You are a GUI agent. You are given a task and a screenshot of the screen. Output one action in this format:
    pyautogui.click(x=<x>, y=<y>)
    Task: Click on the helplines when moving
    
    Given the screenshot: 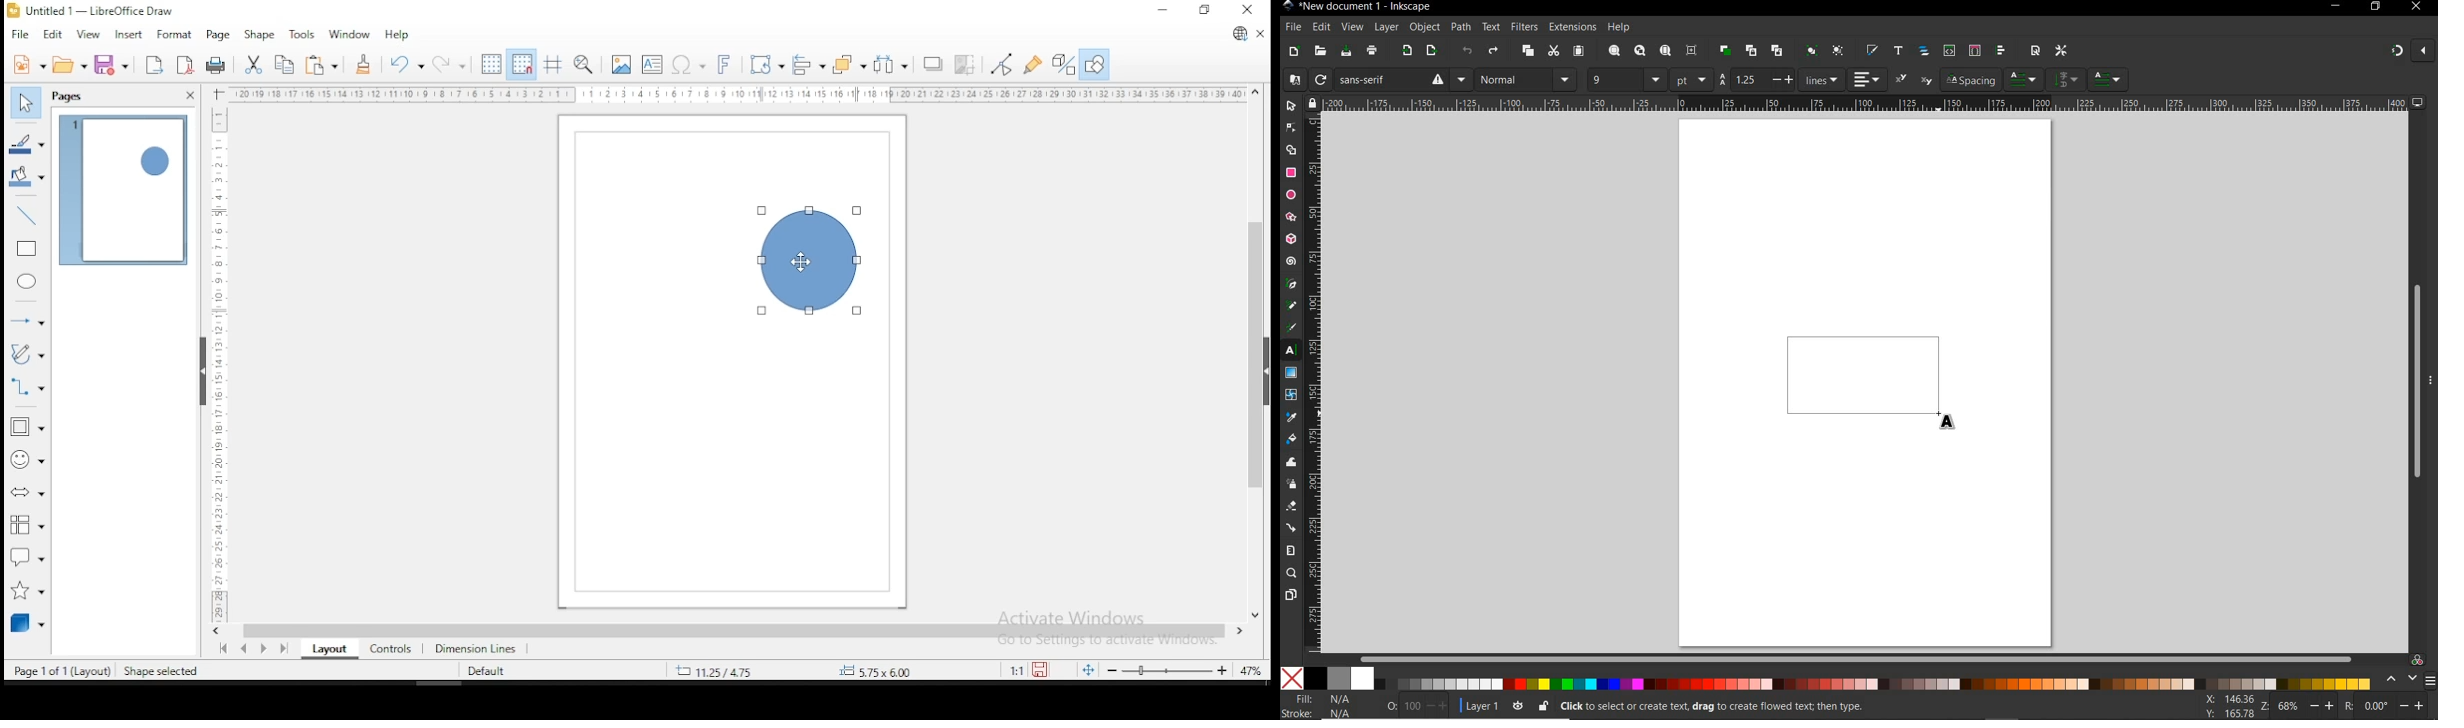 What is the action you would take?
    pyautogui.click(x=551, y=64)
    